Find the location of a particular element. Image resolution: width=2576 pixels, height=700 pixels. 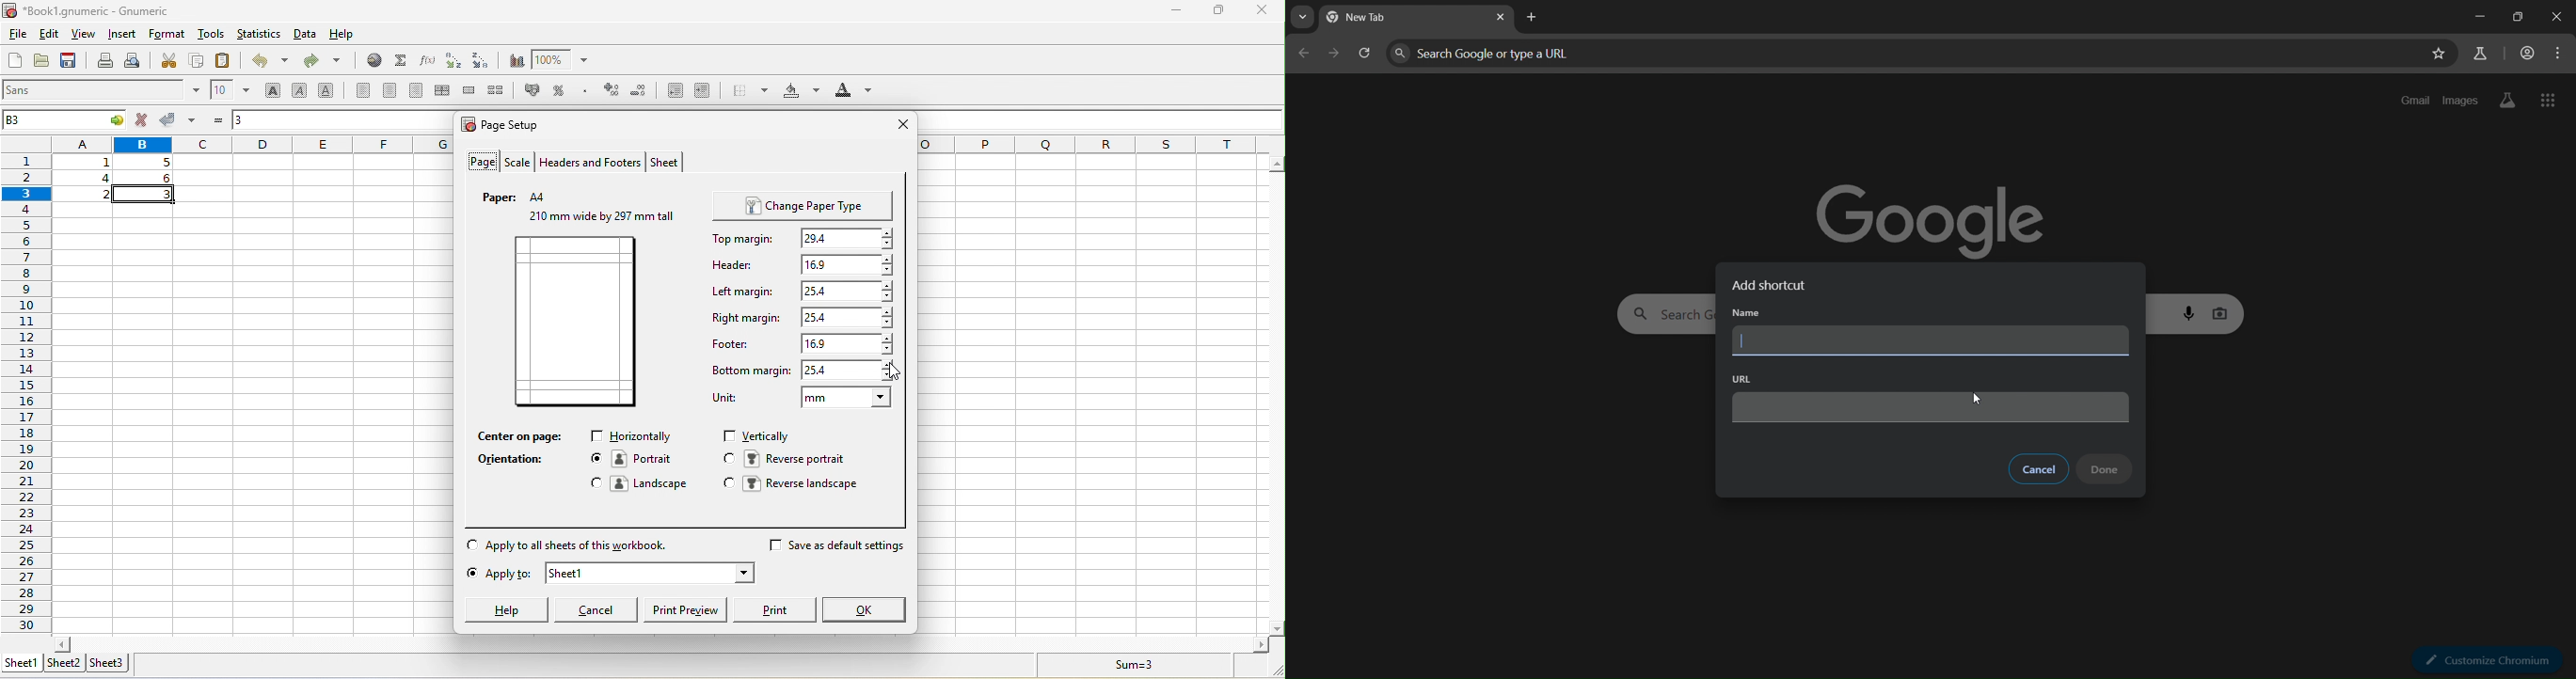

3 is located at coordinates (247, 118).